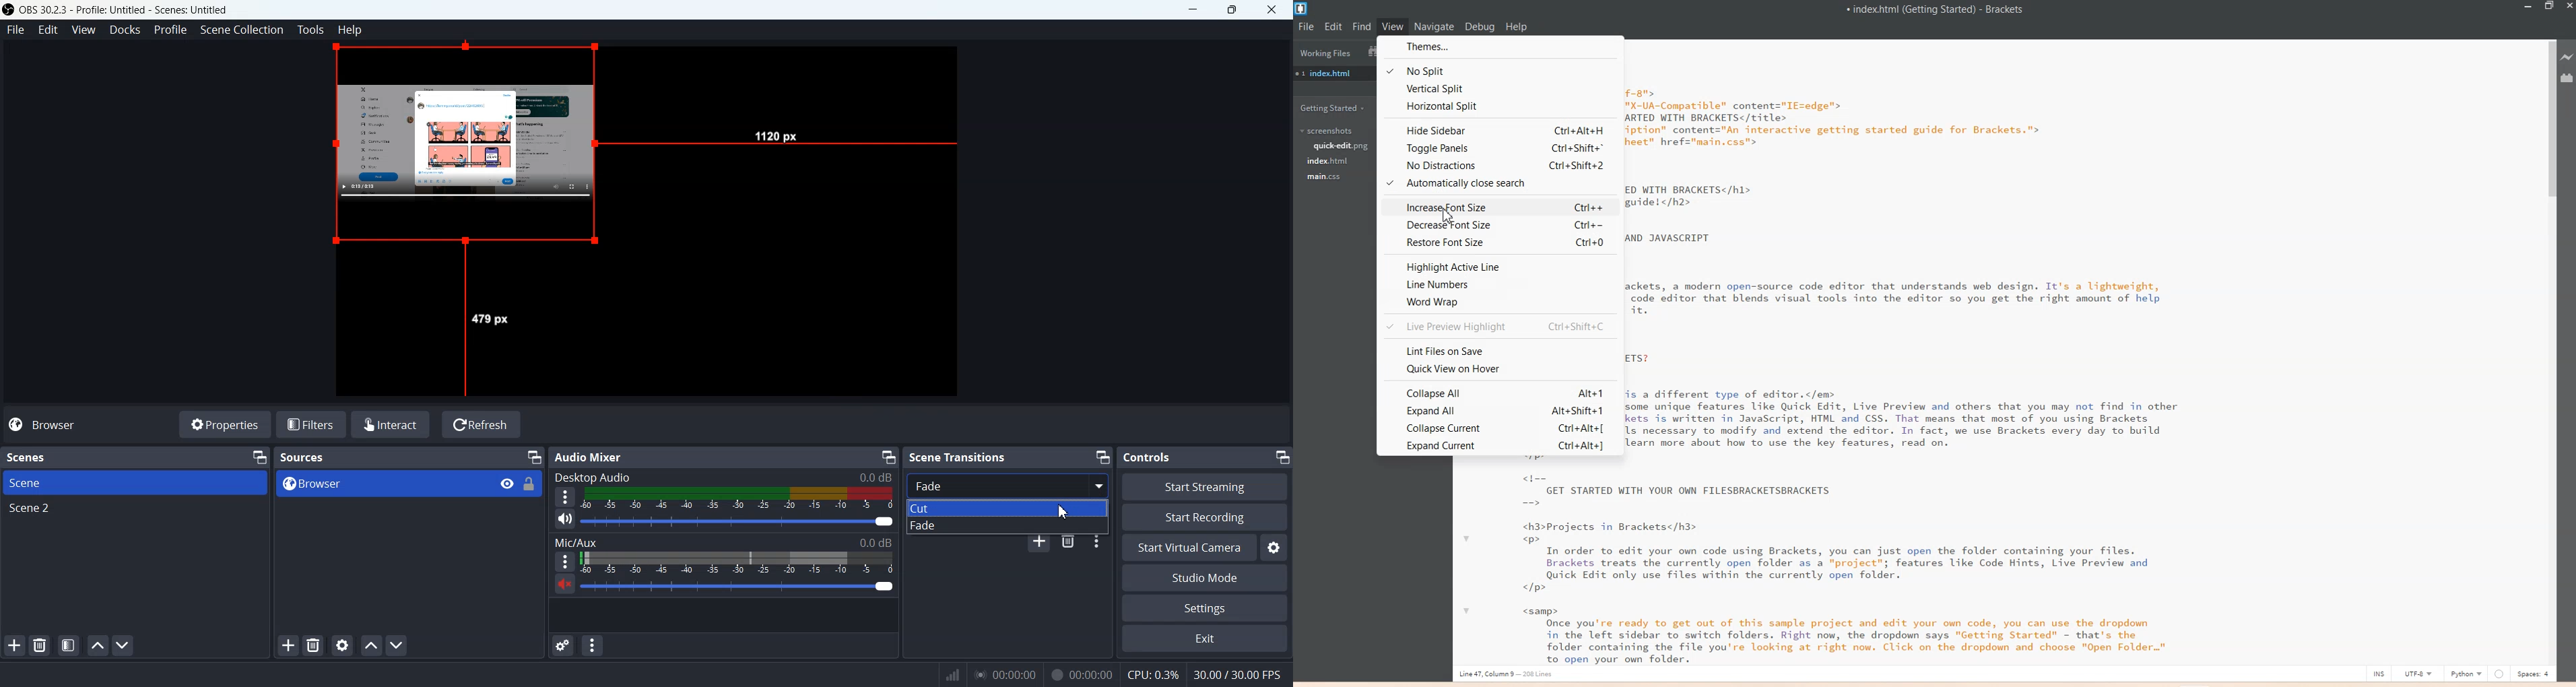 This screenshot has width=2576, height=700. Describe the element at coordinates (2551, 349) in the screenshot. I see `Vertical Scroll bar` at that location.